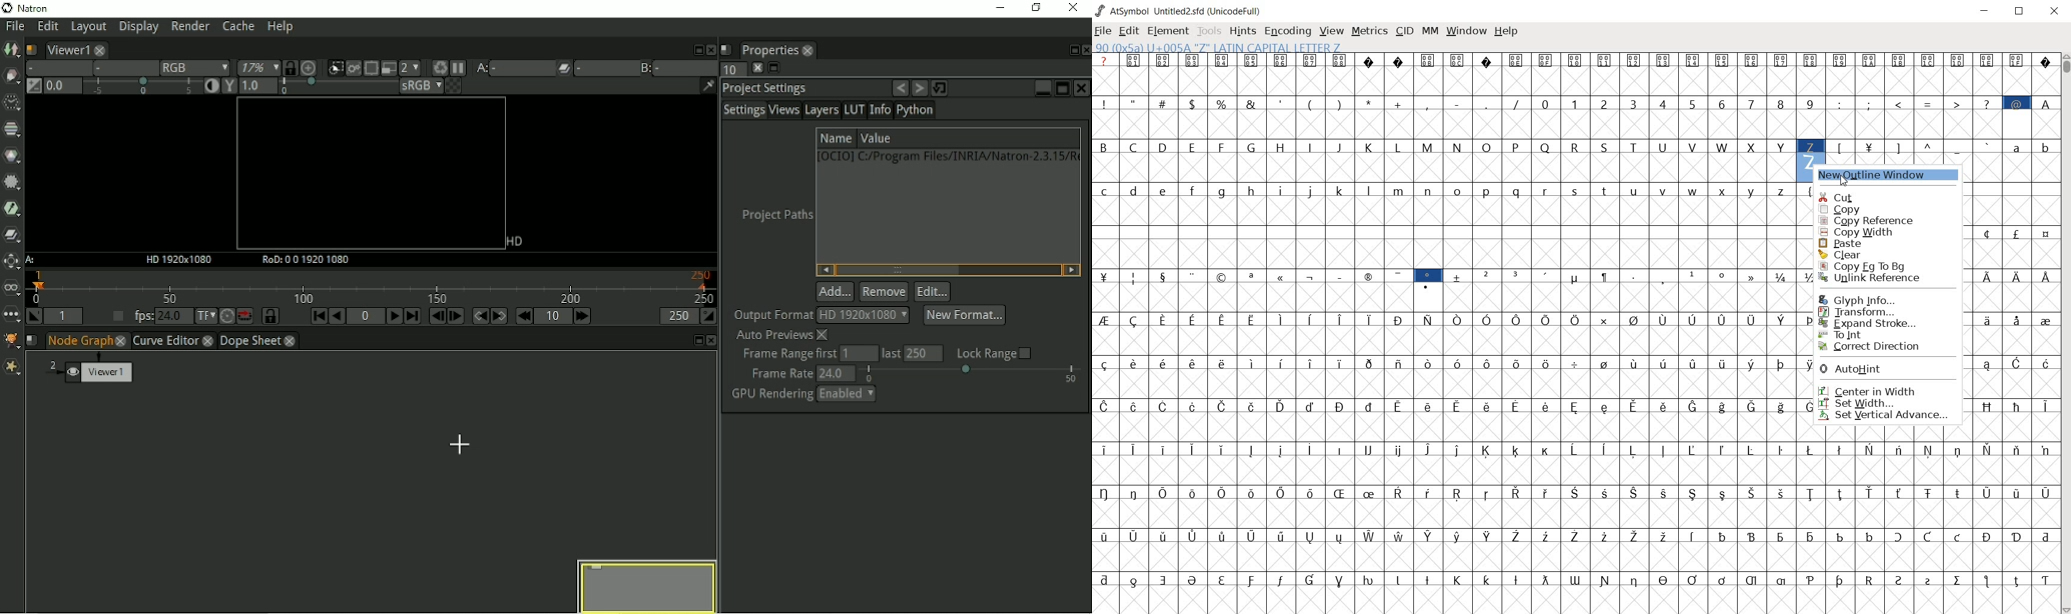 This screenshot has height=616, width=2072. Describe the element at coordinates (1042, 86) in the screenshot. I see `Minimize` at that location.